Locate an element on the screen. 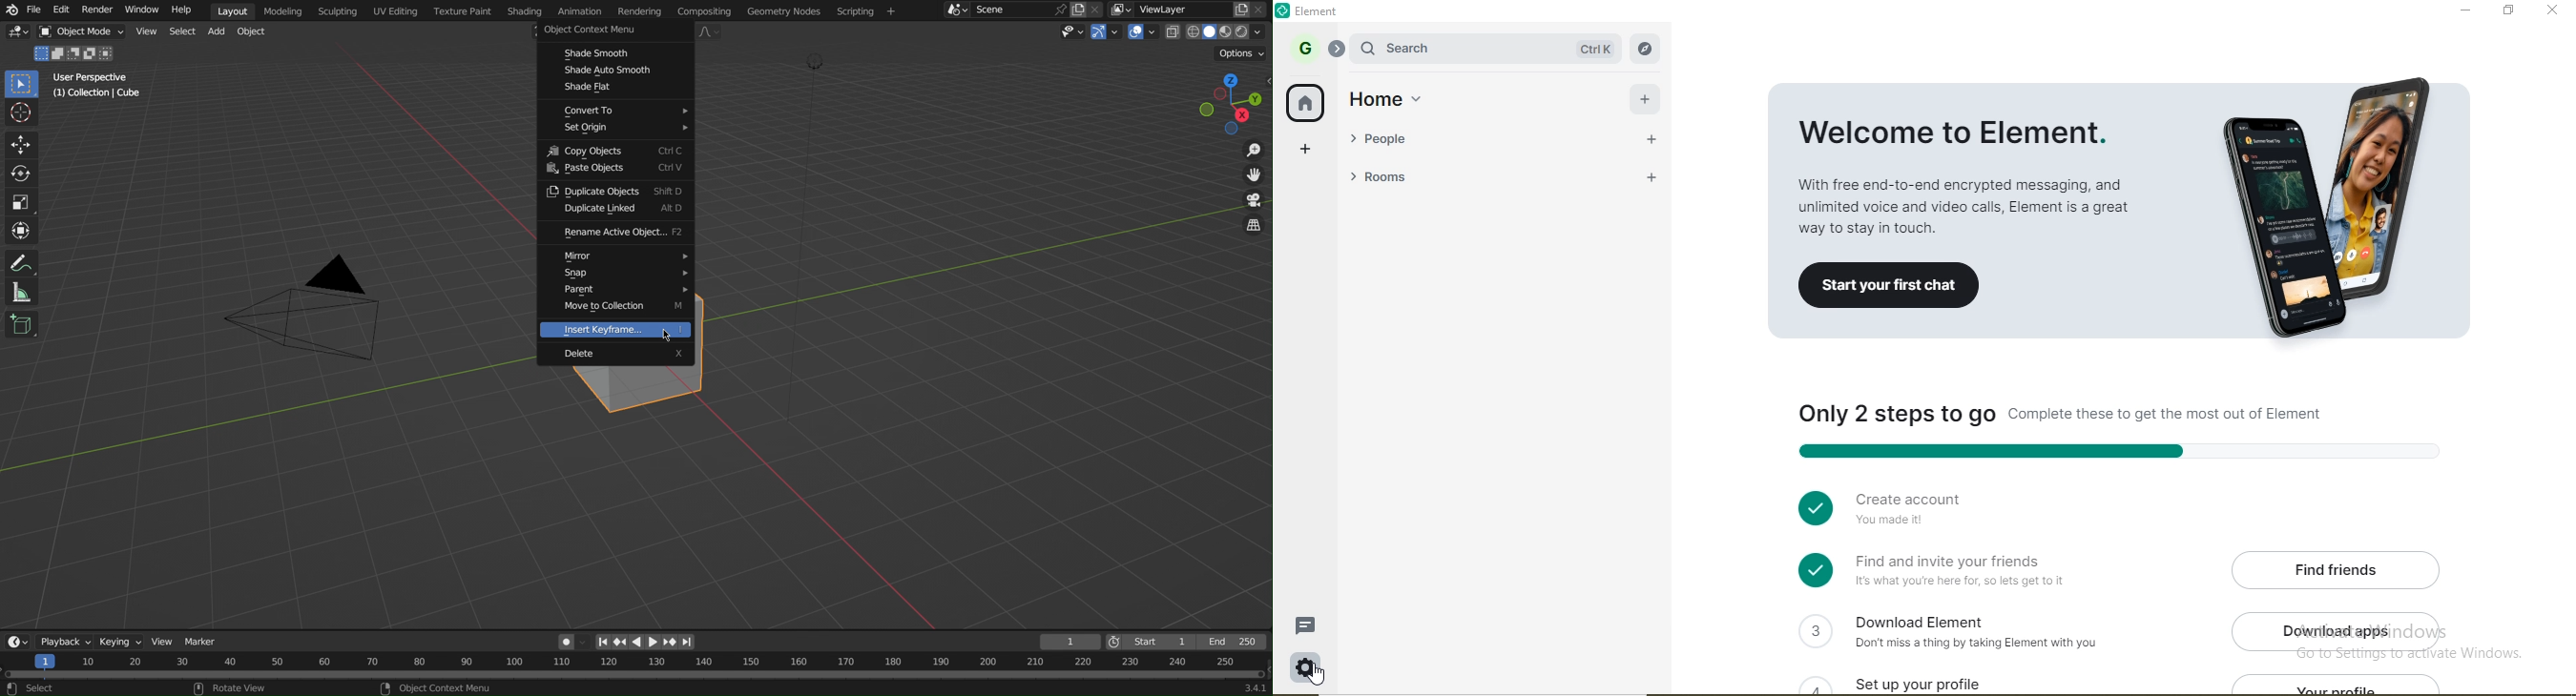 The width and height of the screenshot is (2576, 700). Cube is located at coordinates (643, 398).